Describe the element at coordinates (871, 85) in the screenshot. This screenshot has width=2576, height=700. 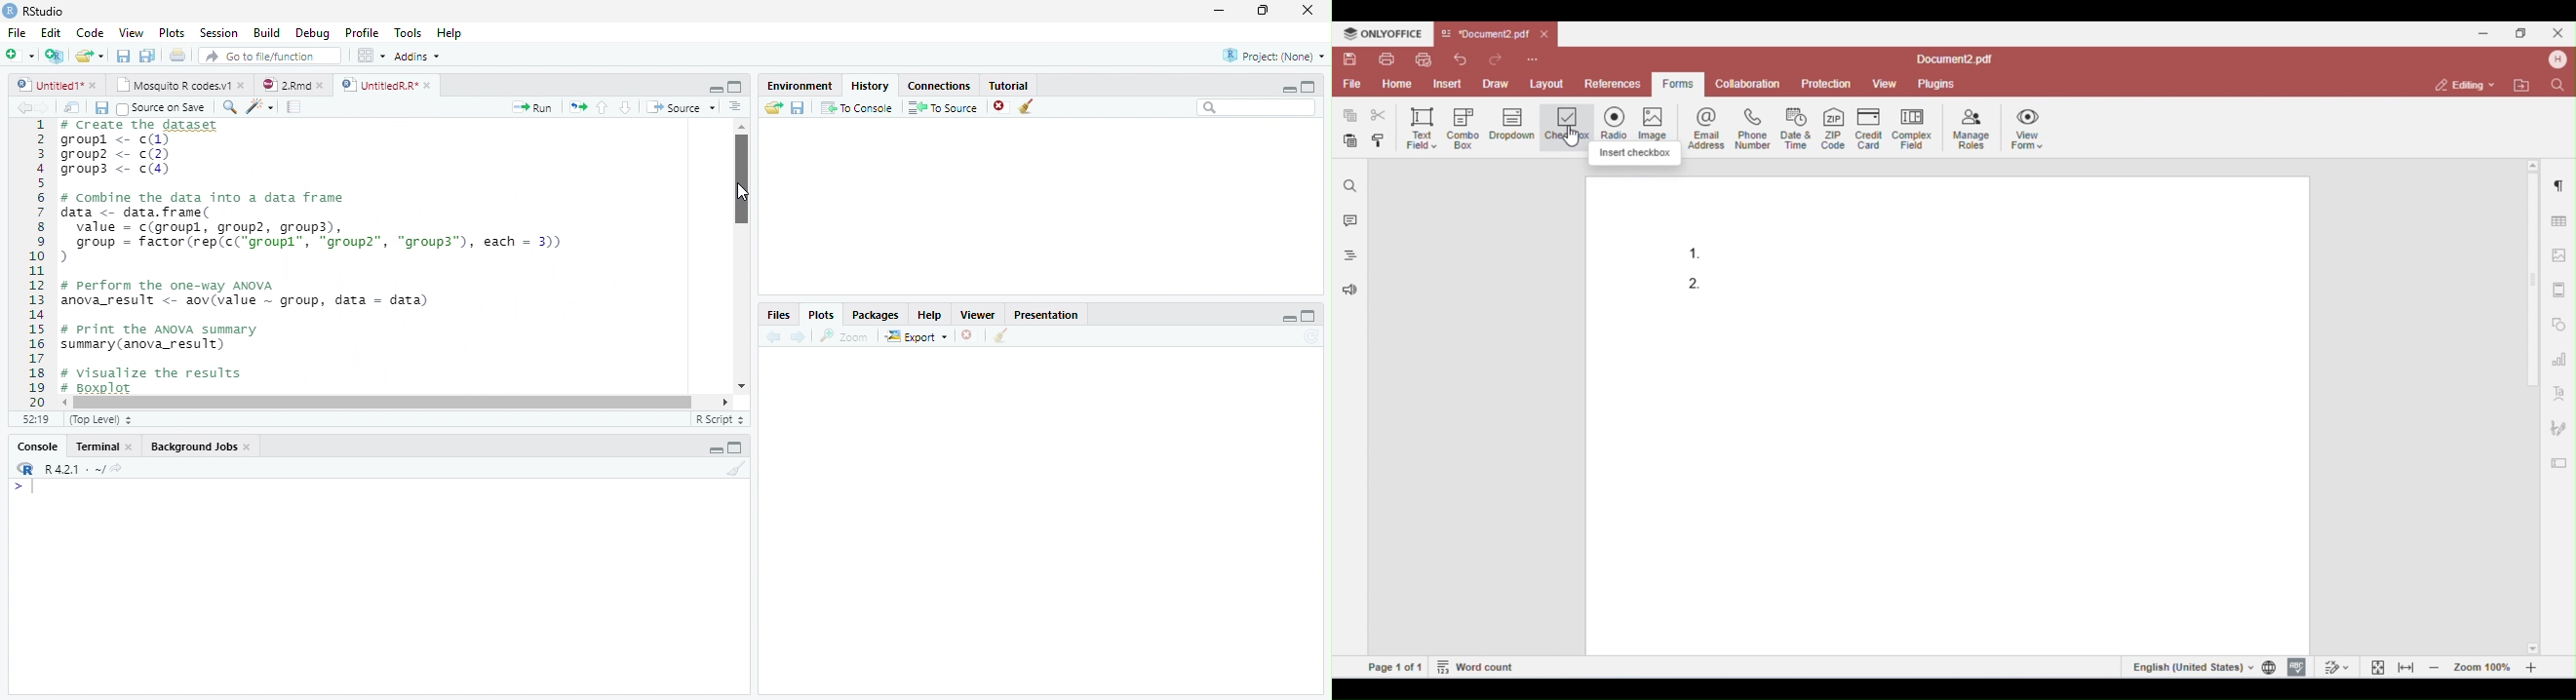
I see `History` at that location.